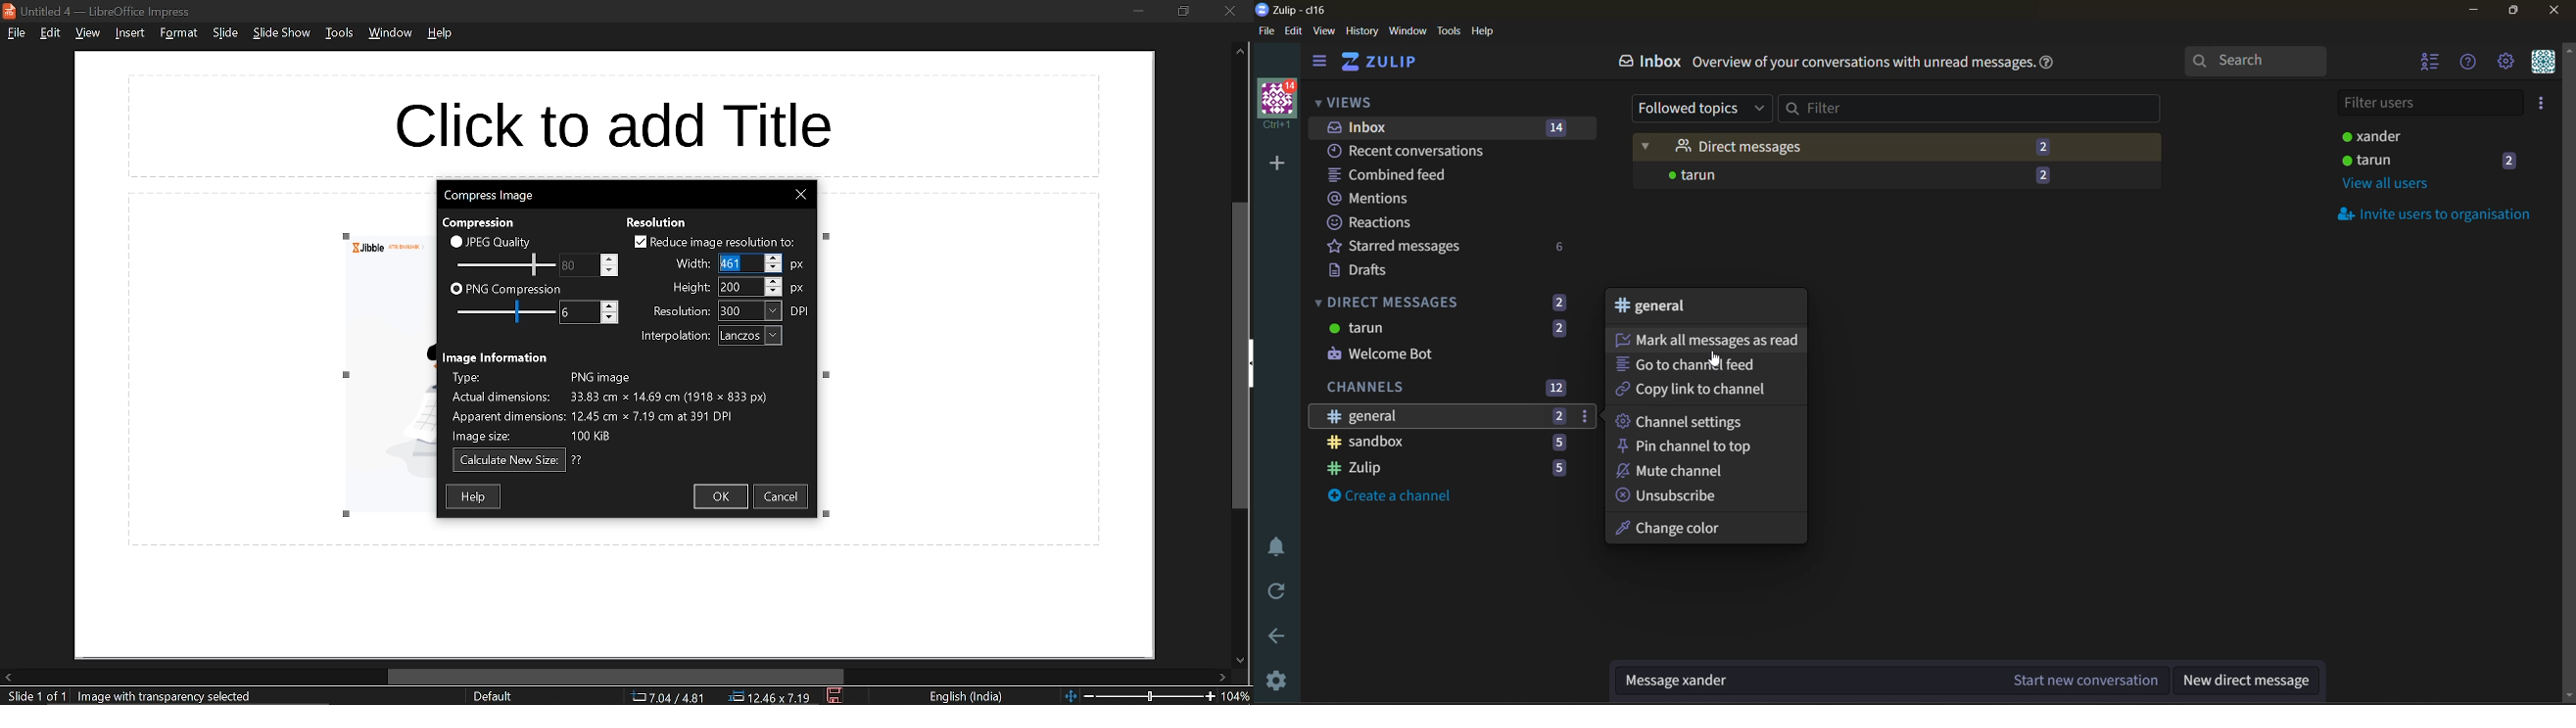  I want to click on move down, so click(1238, 658).